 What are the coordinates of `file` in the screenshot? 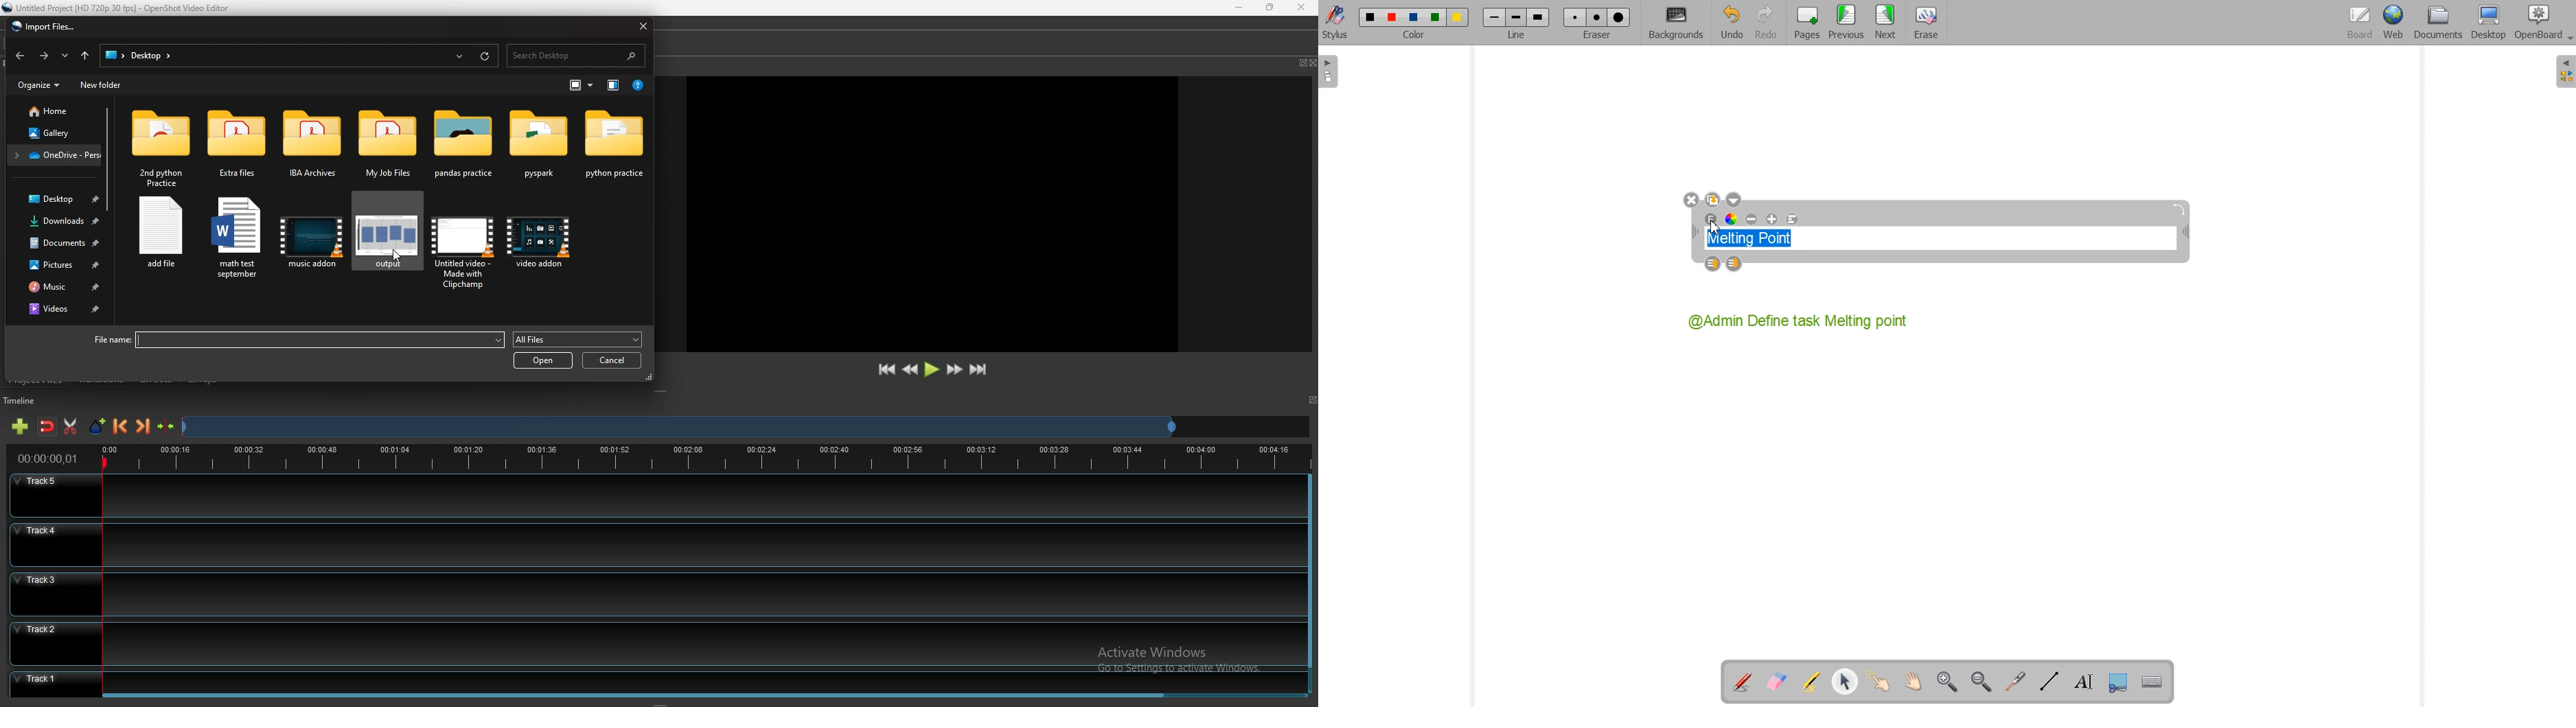 It's located at (161, 234).